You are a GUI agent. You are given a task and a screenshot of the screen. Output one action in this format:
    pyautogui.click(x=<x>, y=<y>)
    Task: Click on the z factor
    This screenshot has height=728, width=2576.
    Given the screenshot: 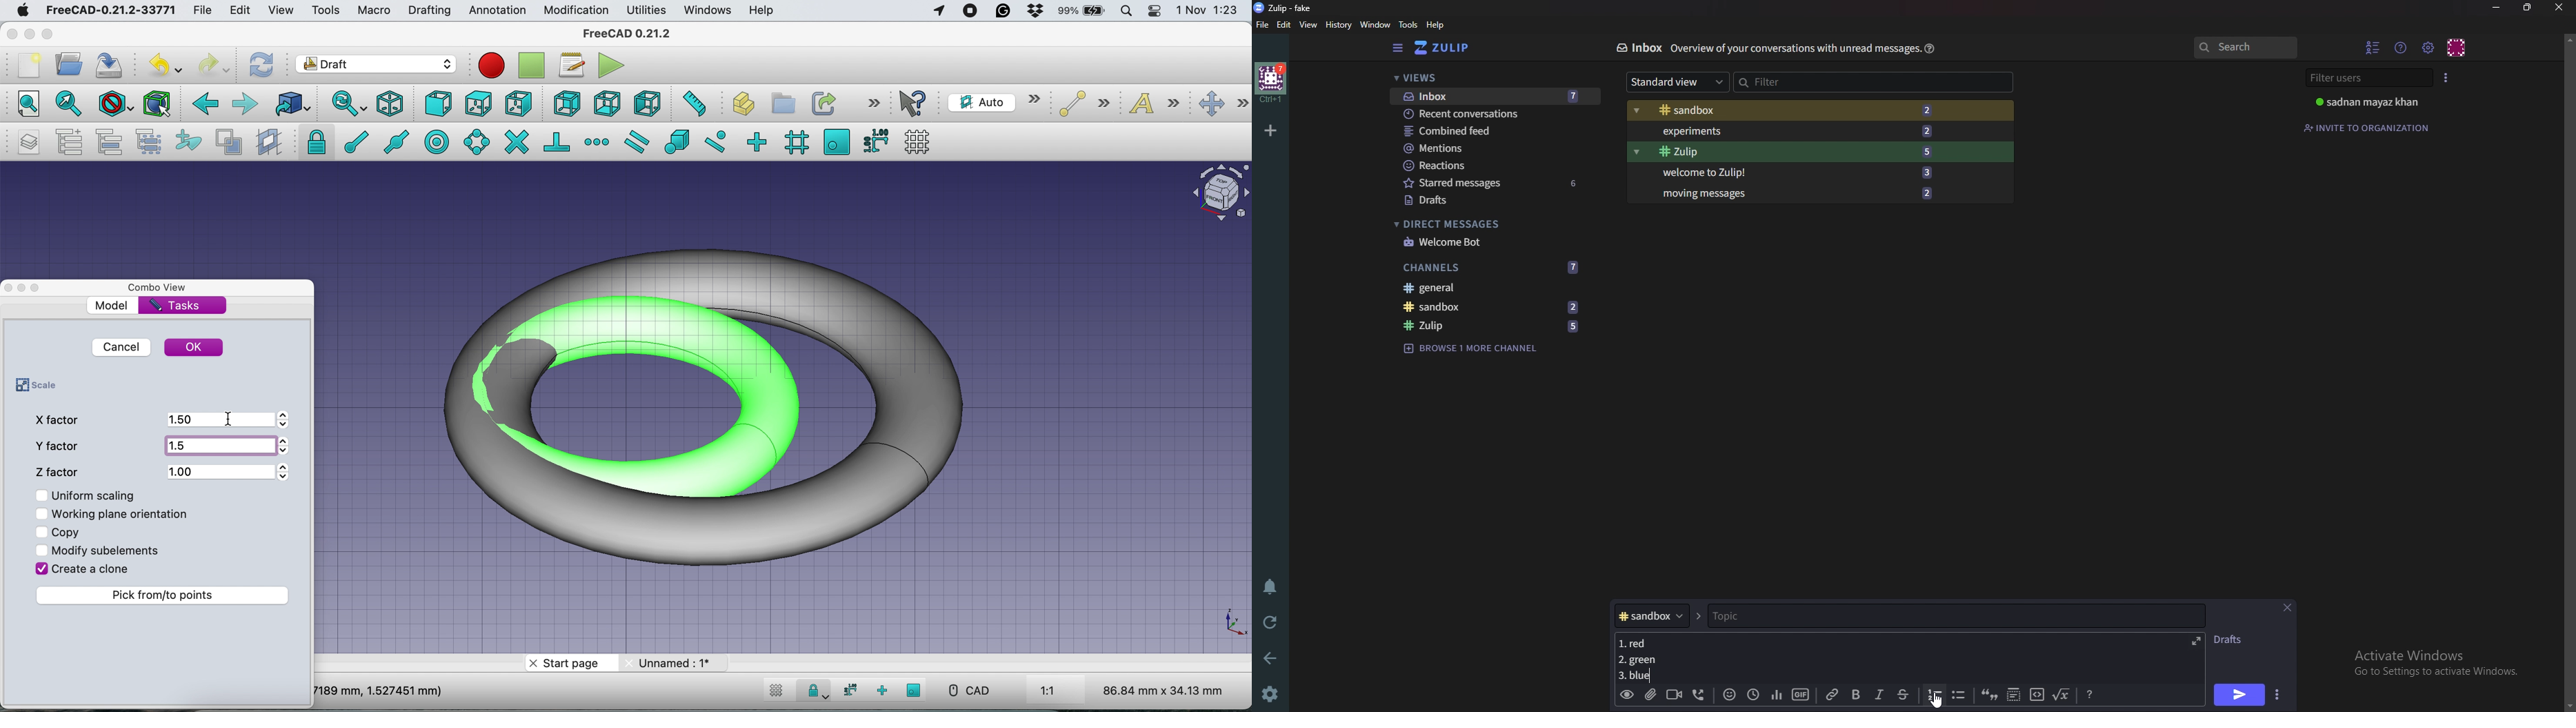 What is the action you would take?
    pyautogui.click(x=60, y=470)
    